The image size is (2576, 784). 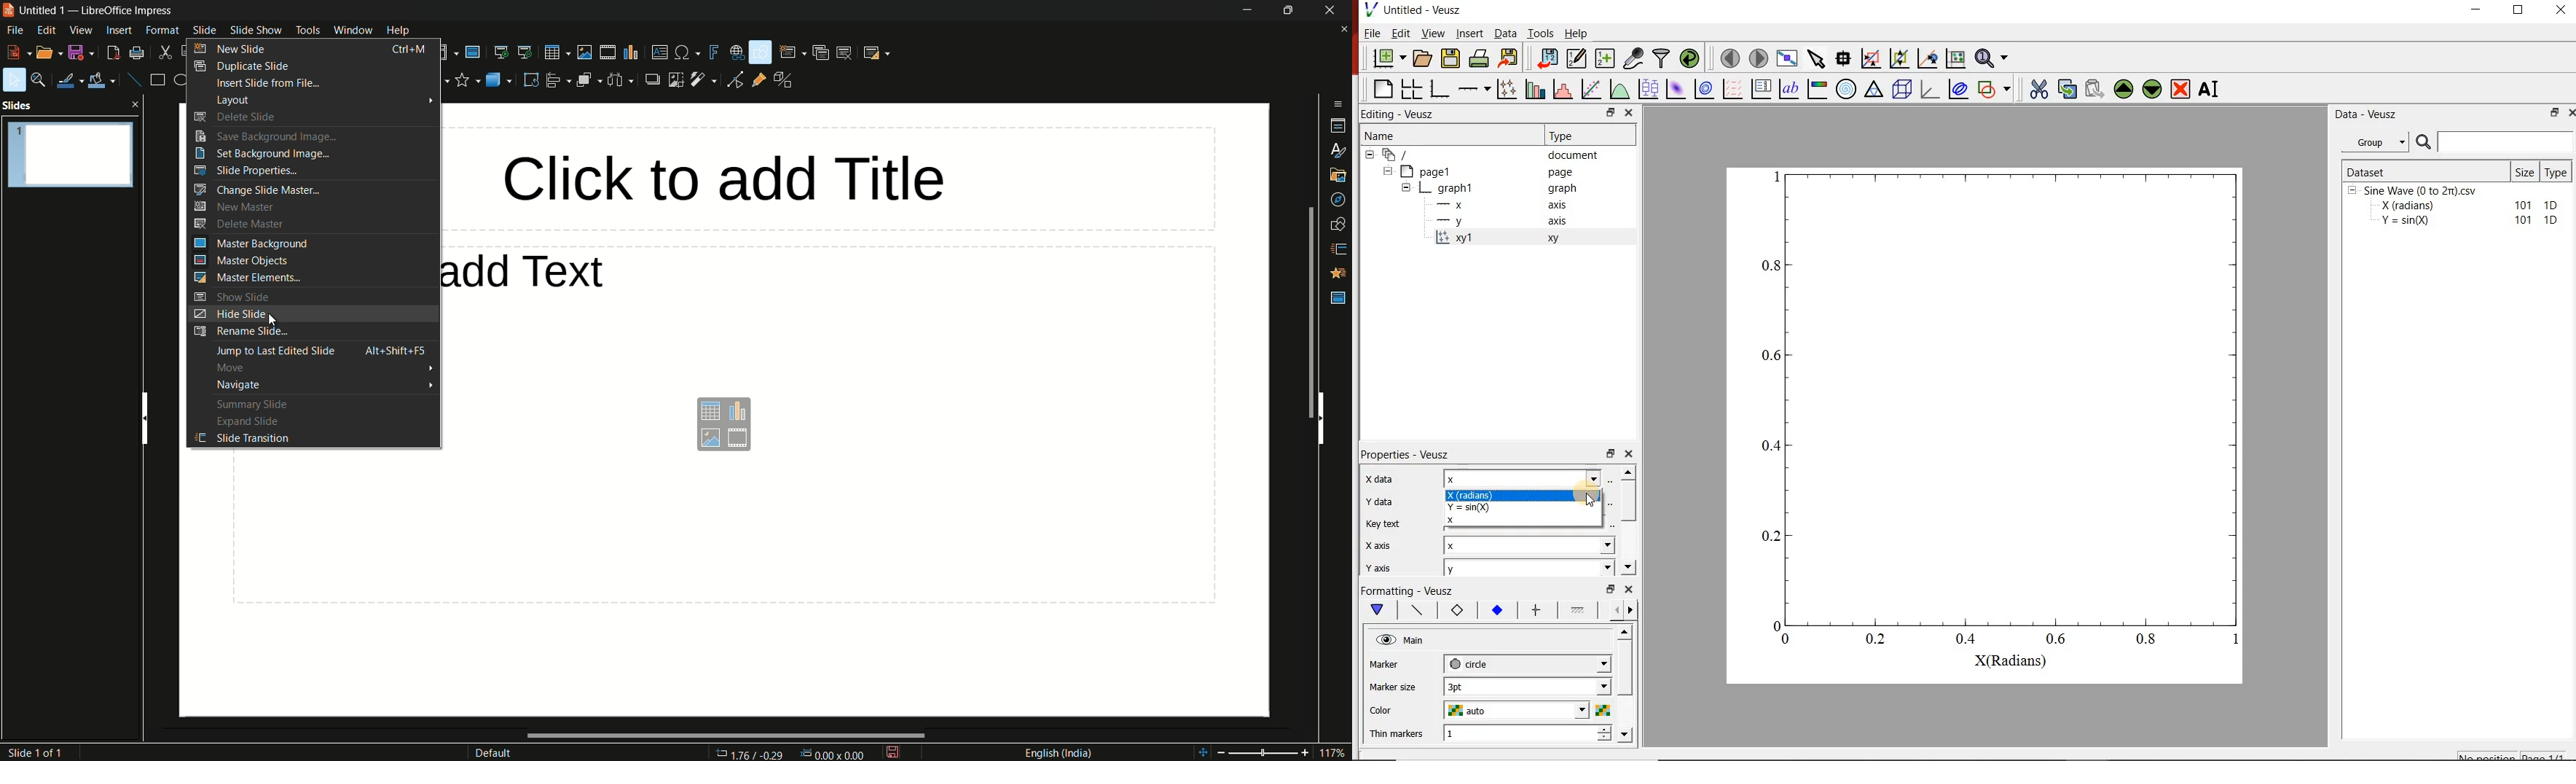 I want to click on delete slide, so click(x=844, y=51).